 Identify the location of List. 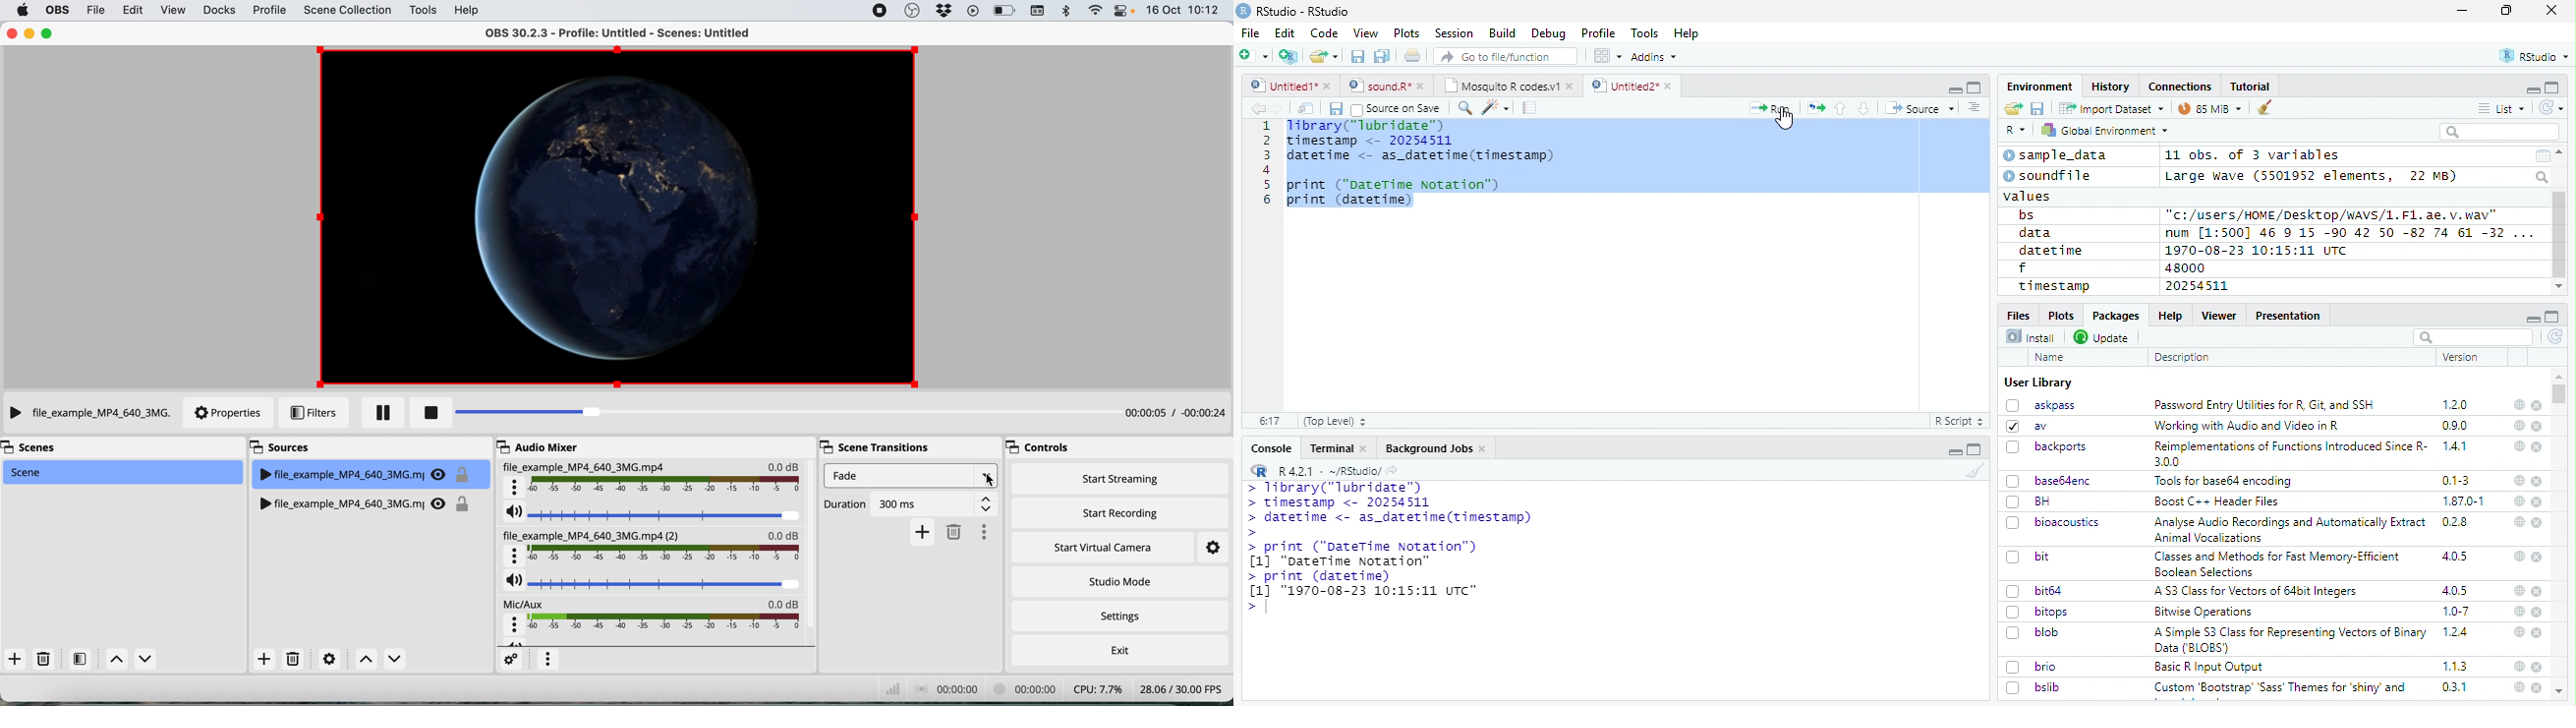
(2502, 109).